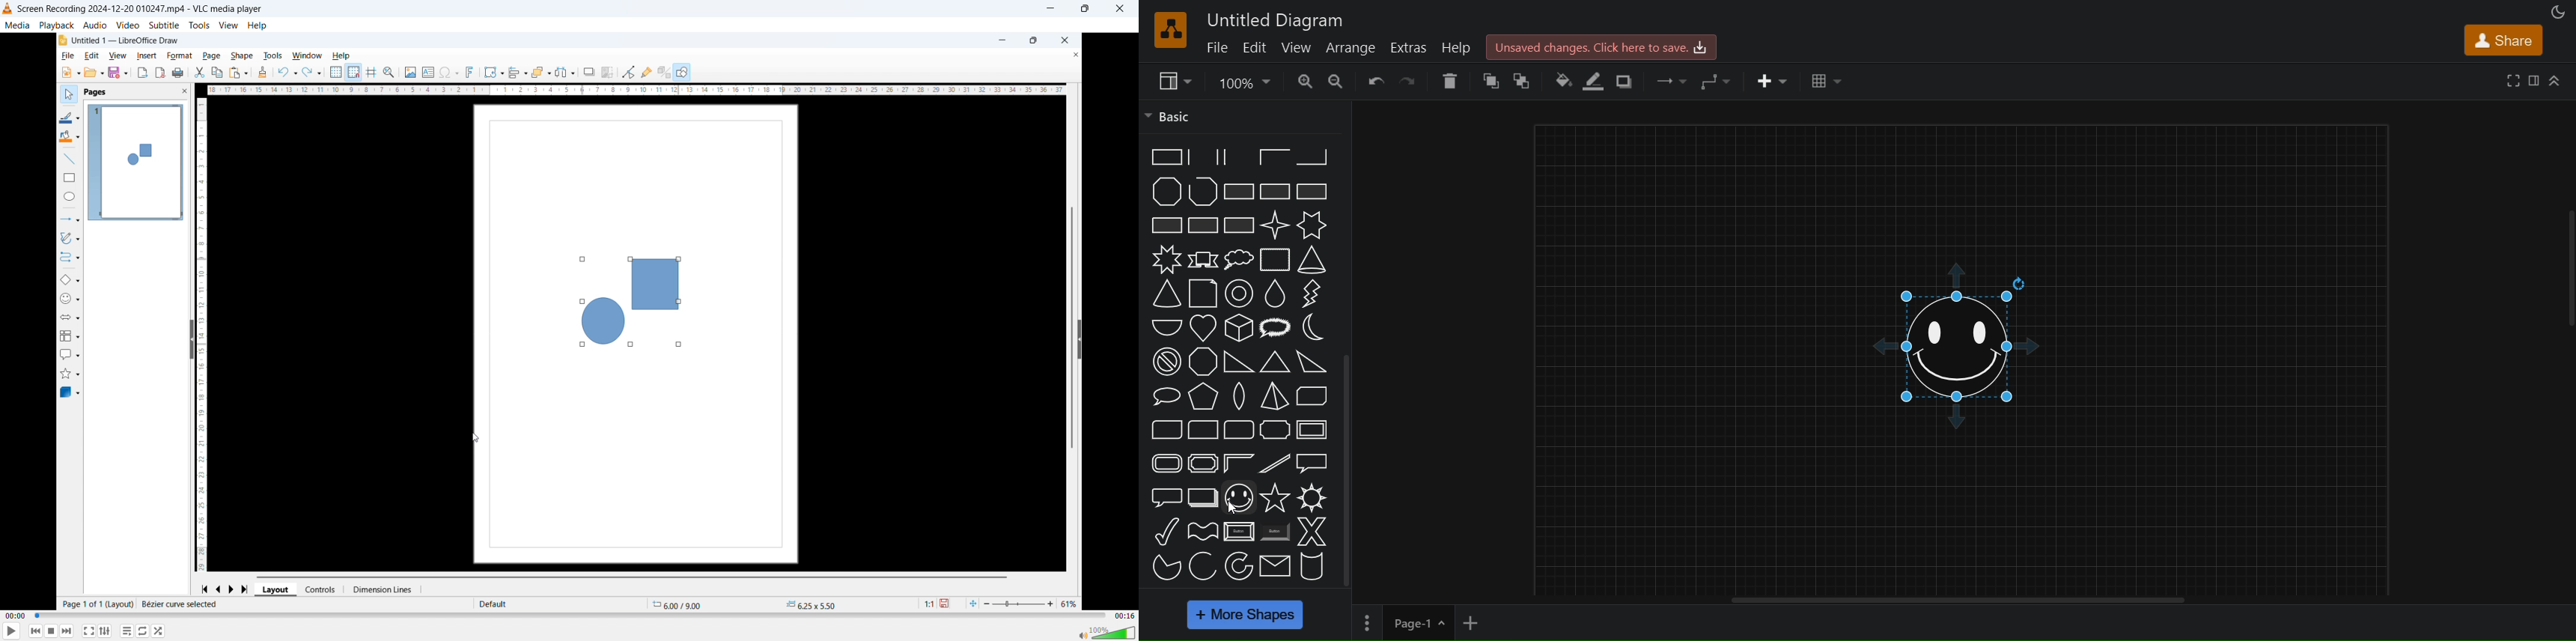 The width and height of the screenshot is (2576, 644). I want to click on adjustable cone, so click(1165, 293).